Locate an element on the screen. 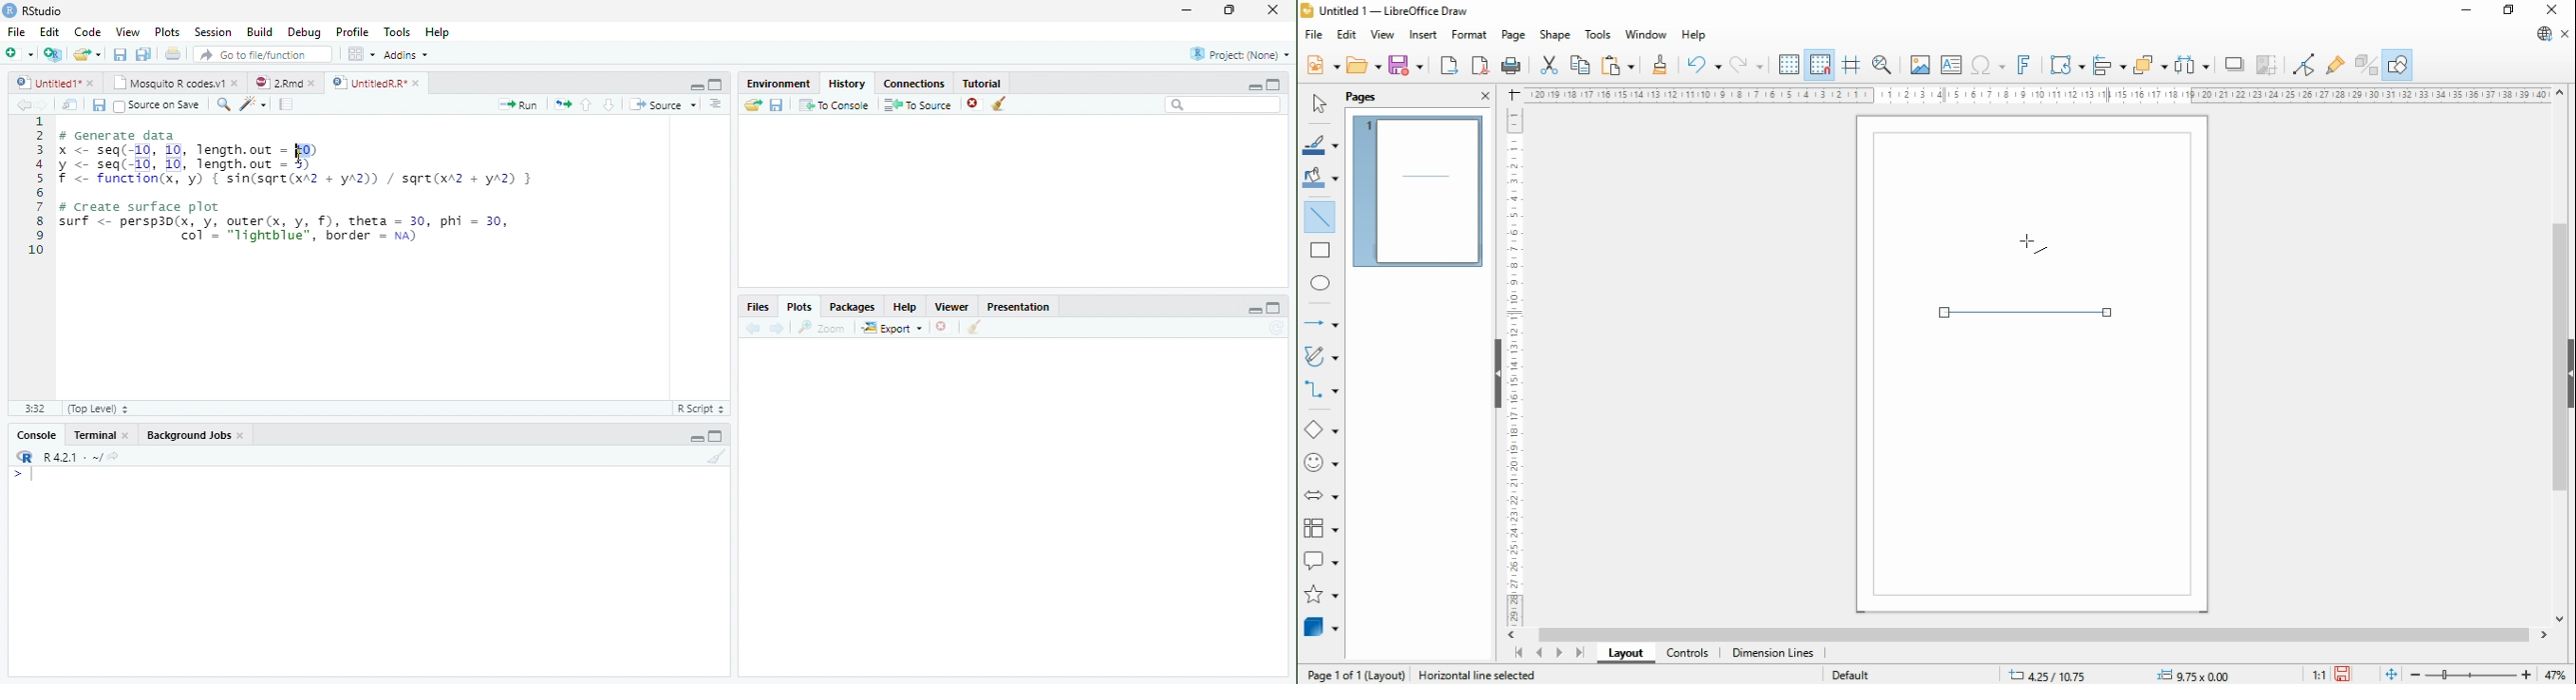 This screenshot has width=2576, height=700. R is located at coordinates (23, 456).